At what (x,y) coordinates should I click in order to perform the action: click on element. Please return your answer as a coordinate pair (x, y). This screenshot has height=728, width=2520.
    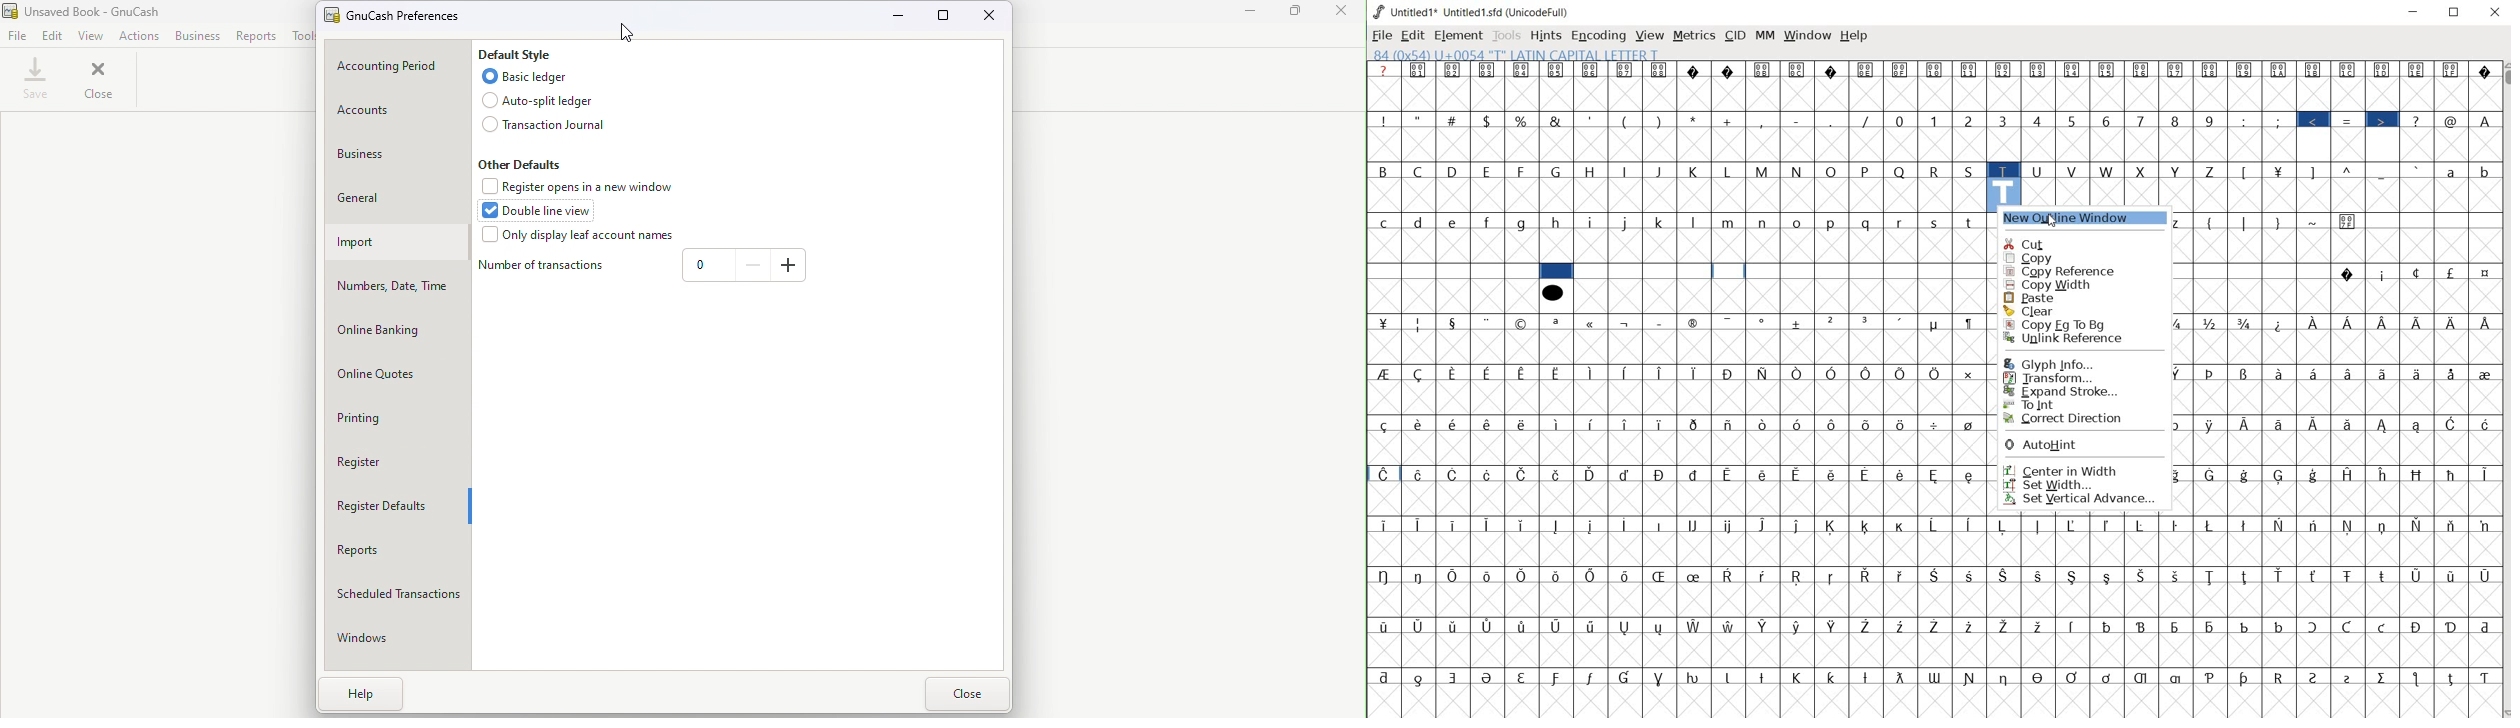
    Looking at the image, I should click on (1458, 35).